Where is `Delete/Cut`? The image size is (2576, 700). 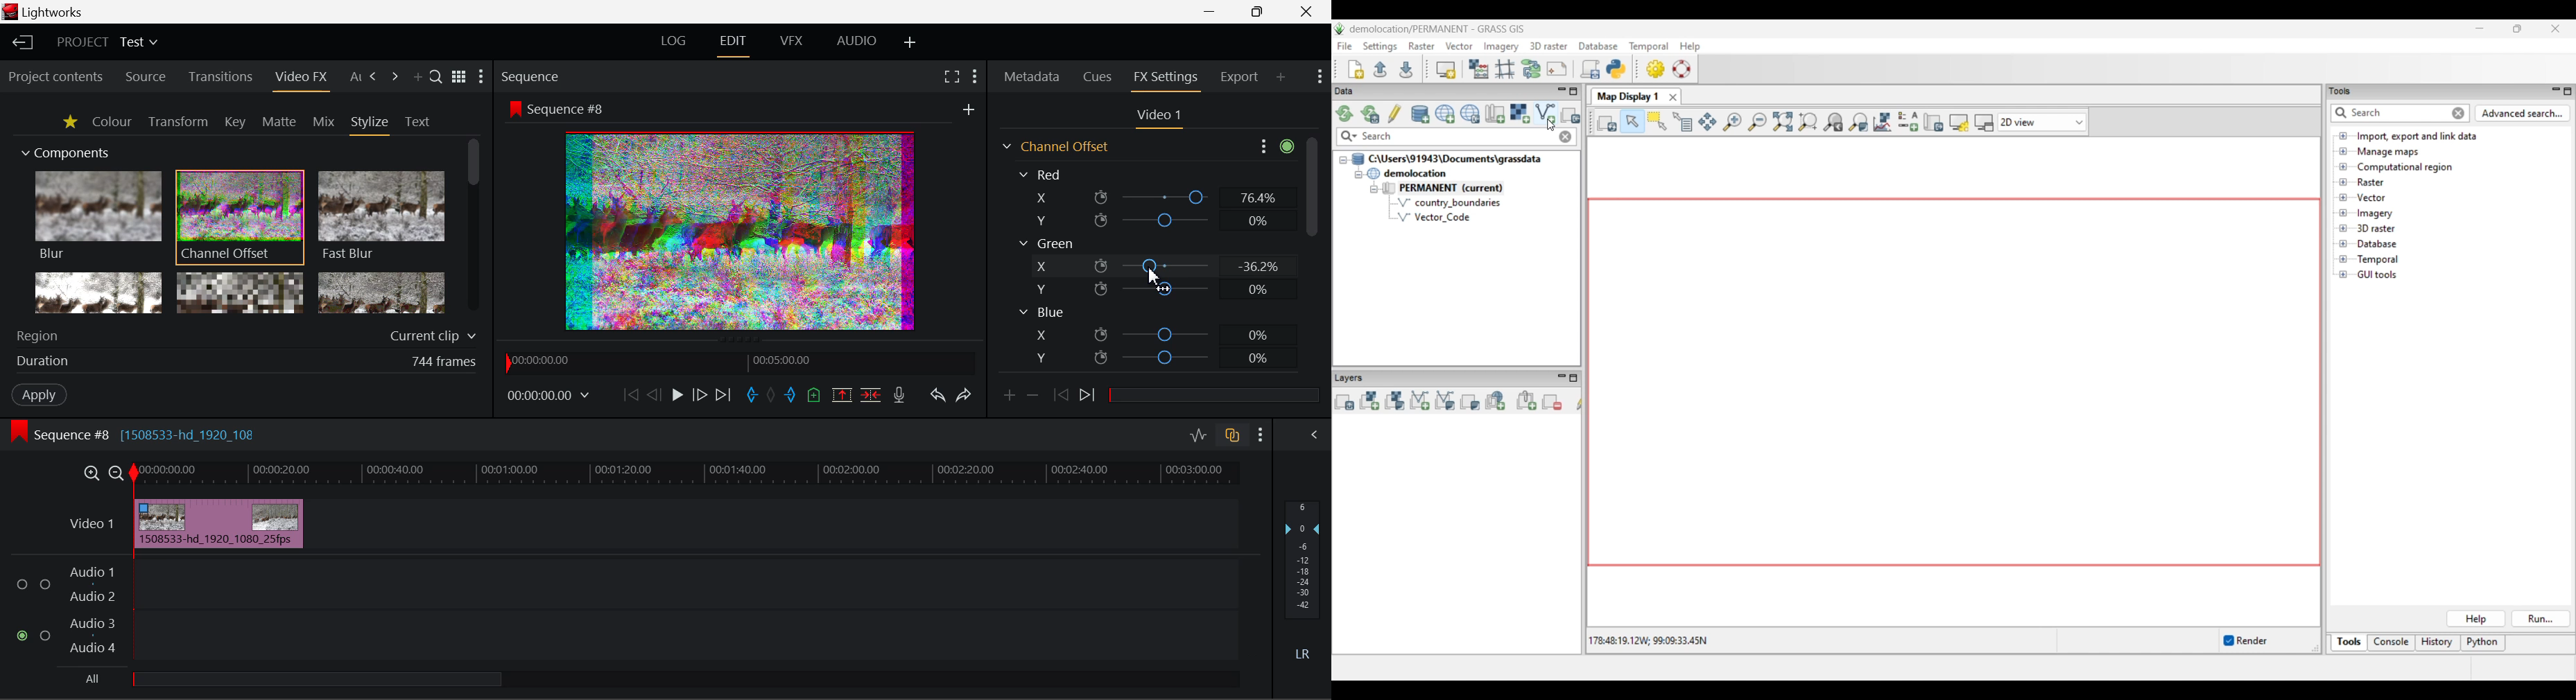
Delete/Cut is located at coordinates (872, 396).